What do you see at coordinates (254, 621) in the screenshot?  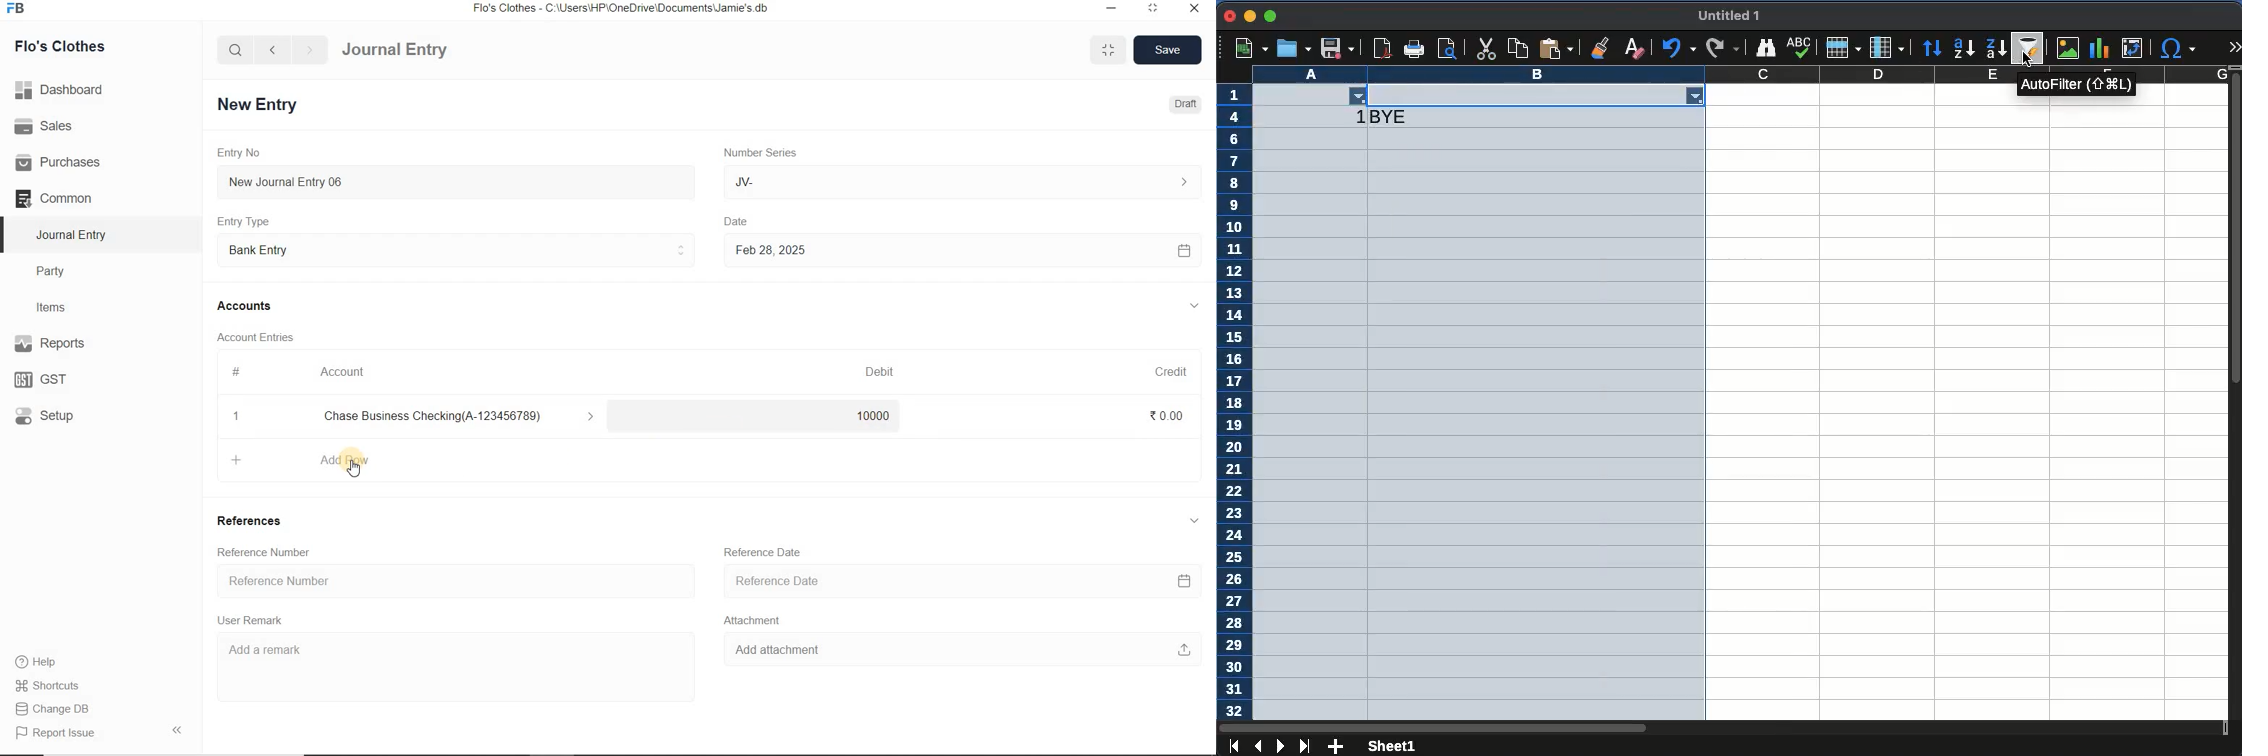 I see `User Remark` at bounding box center [254, 621].